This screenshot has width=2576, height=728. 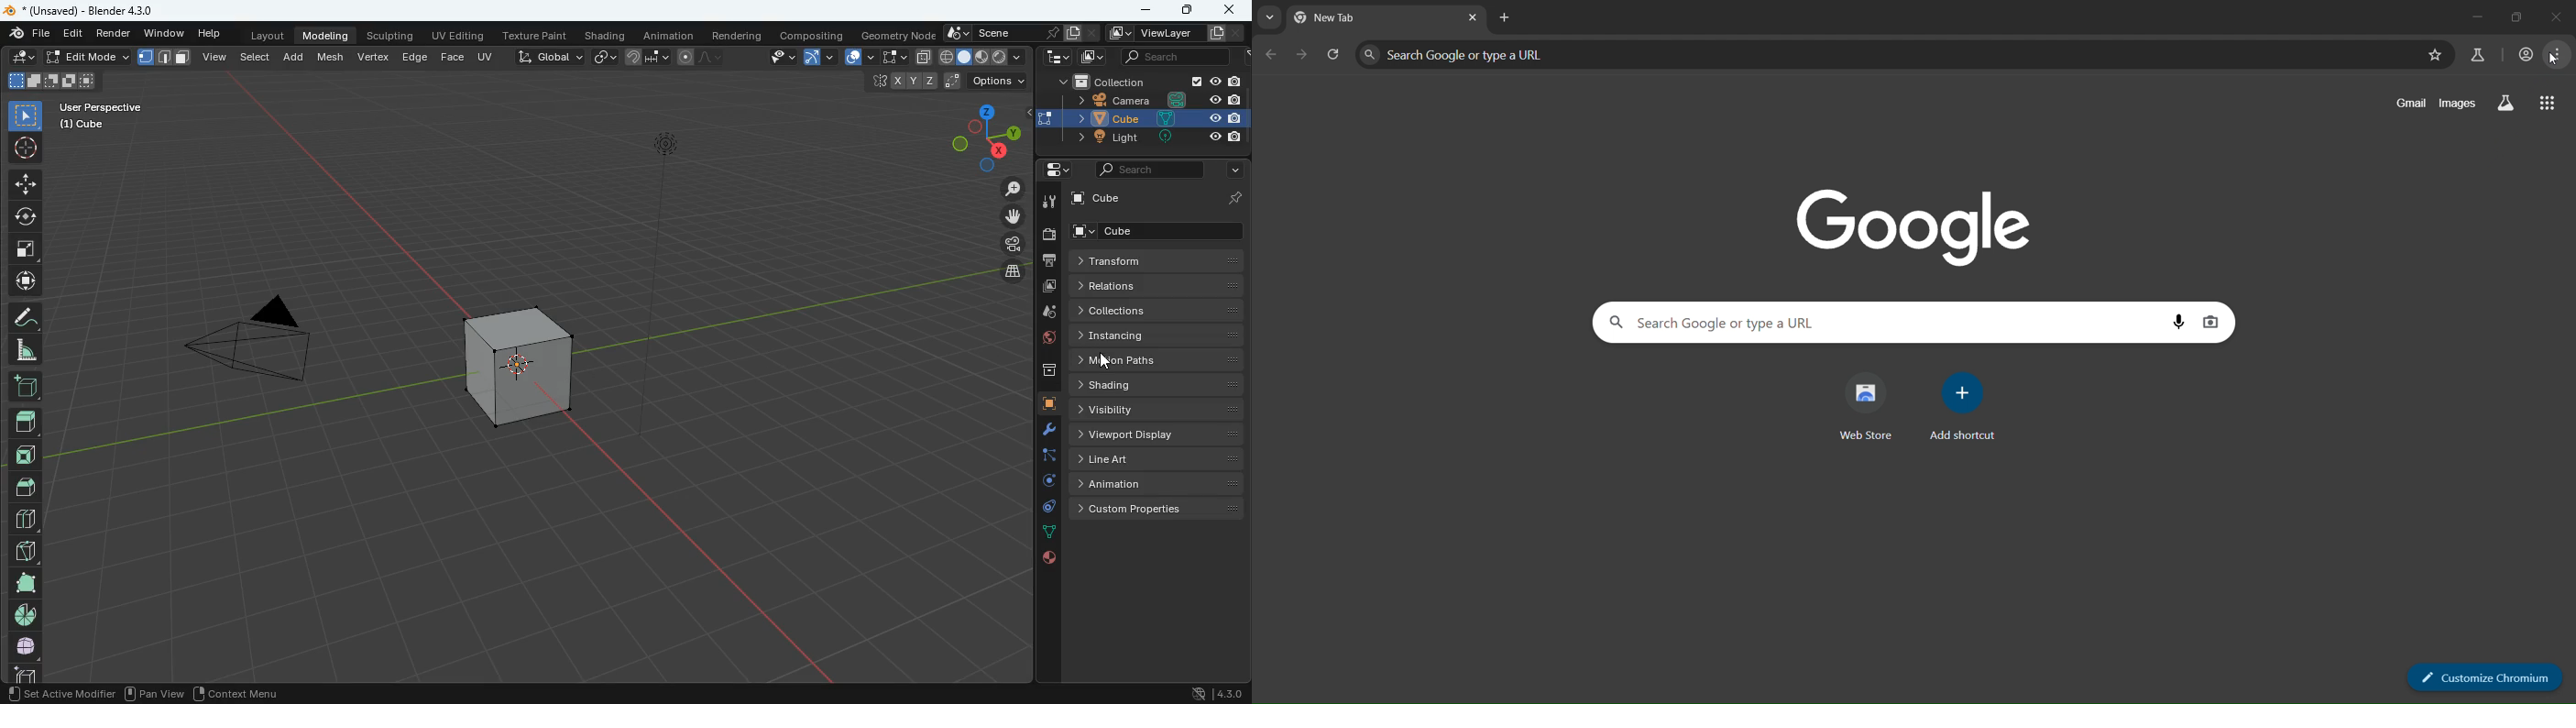 What do you see at coordinates (1047, 561) in the screenshot?
I see `public` at bounding box center [1047, 561].